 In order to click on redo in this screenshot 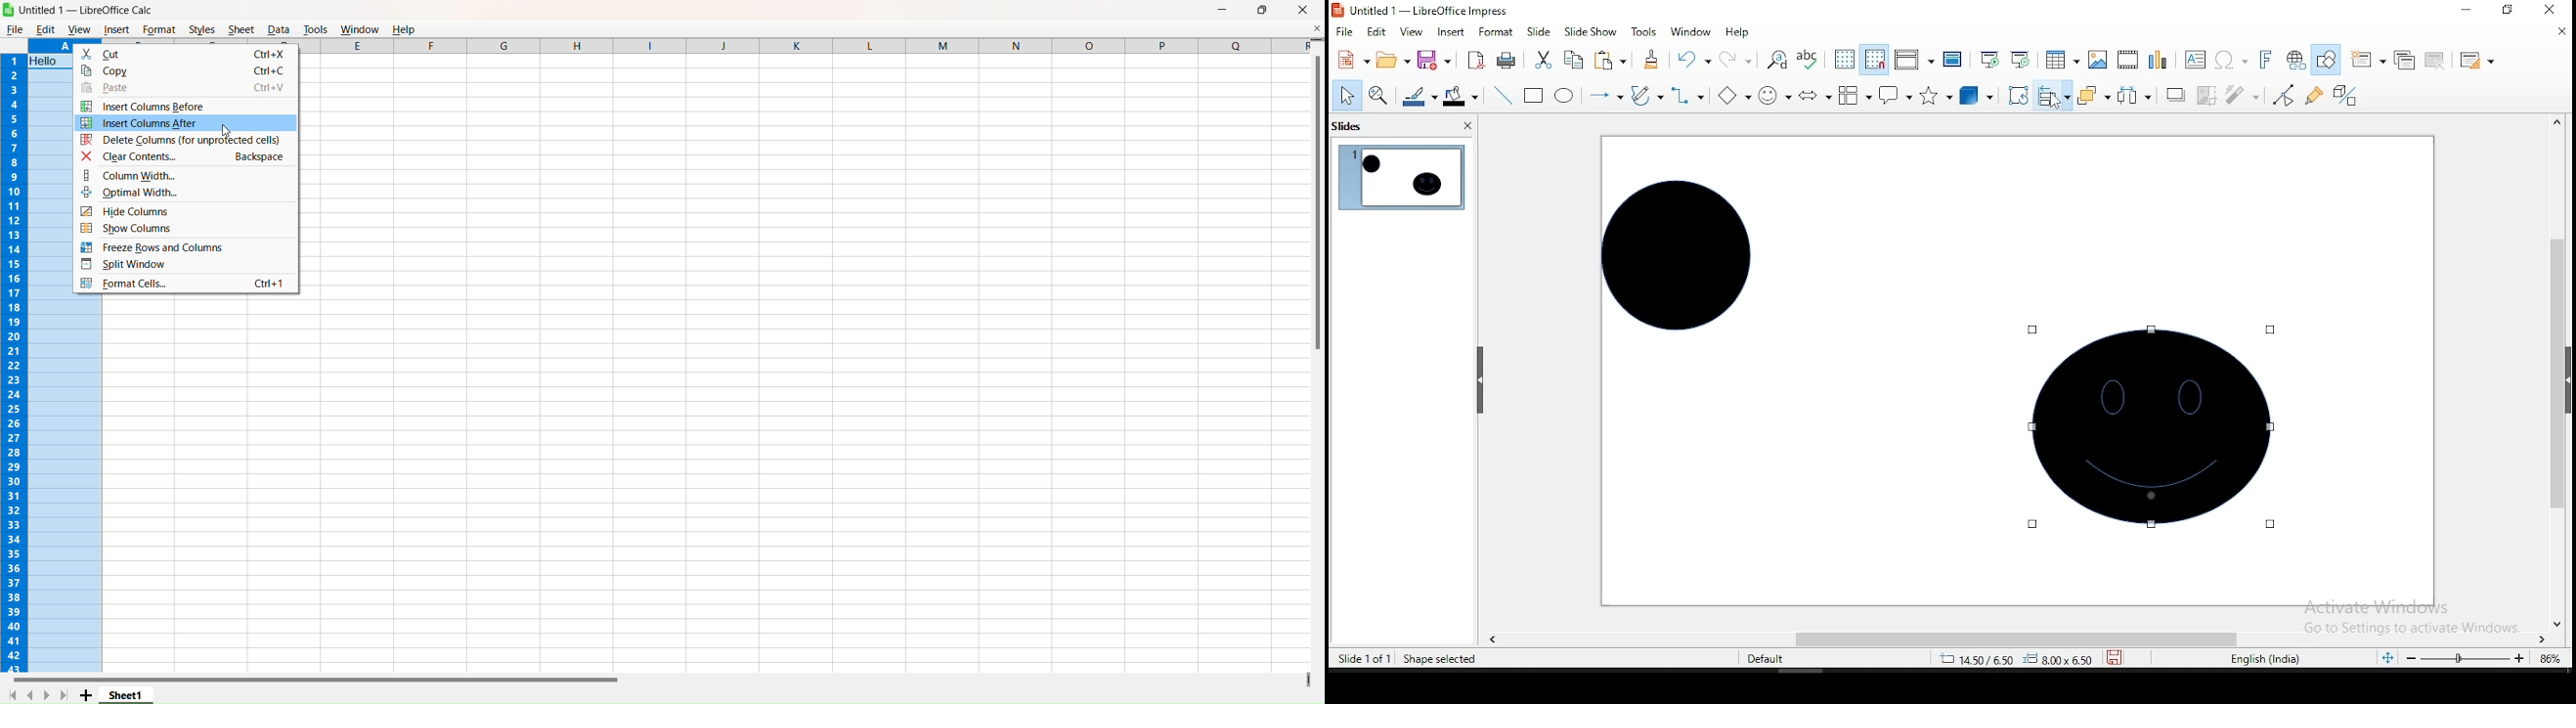, I will do `click(1737, 60)`.